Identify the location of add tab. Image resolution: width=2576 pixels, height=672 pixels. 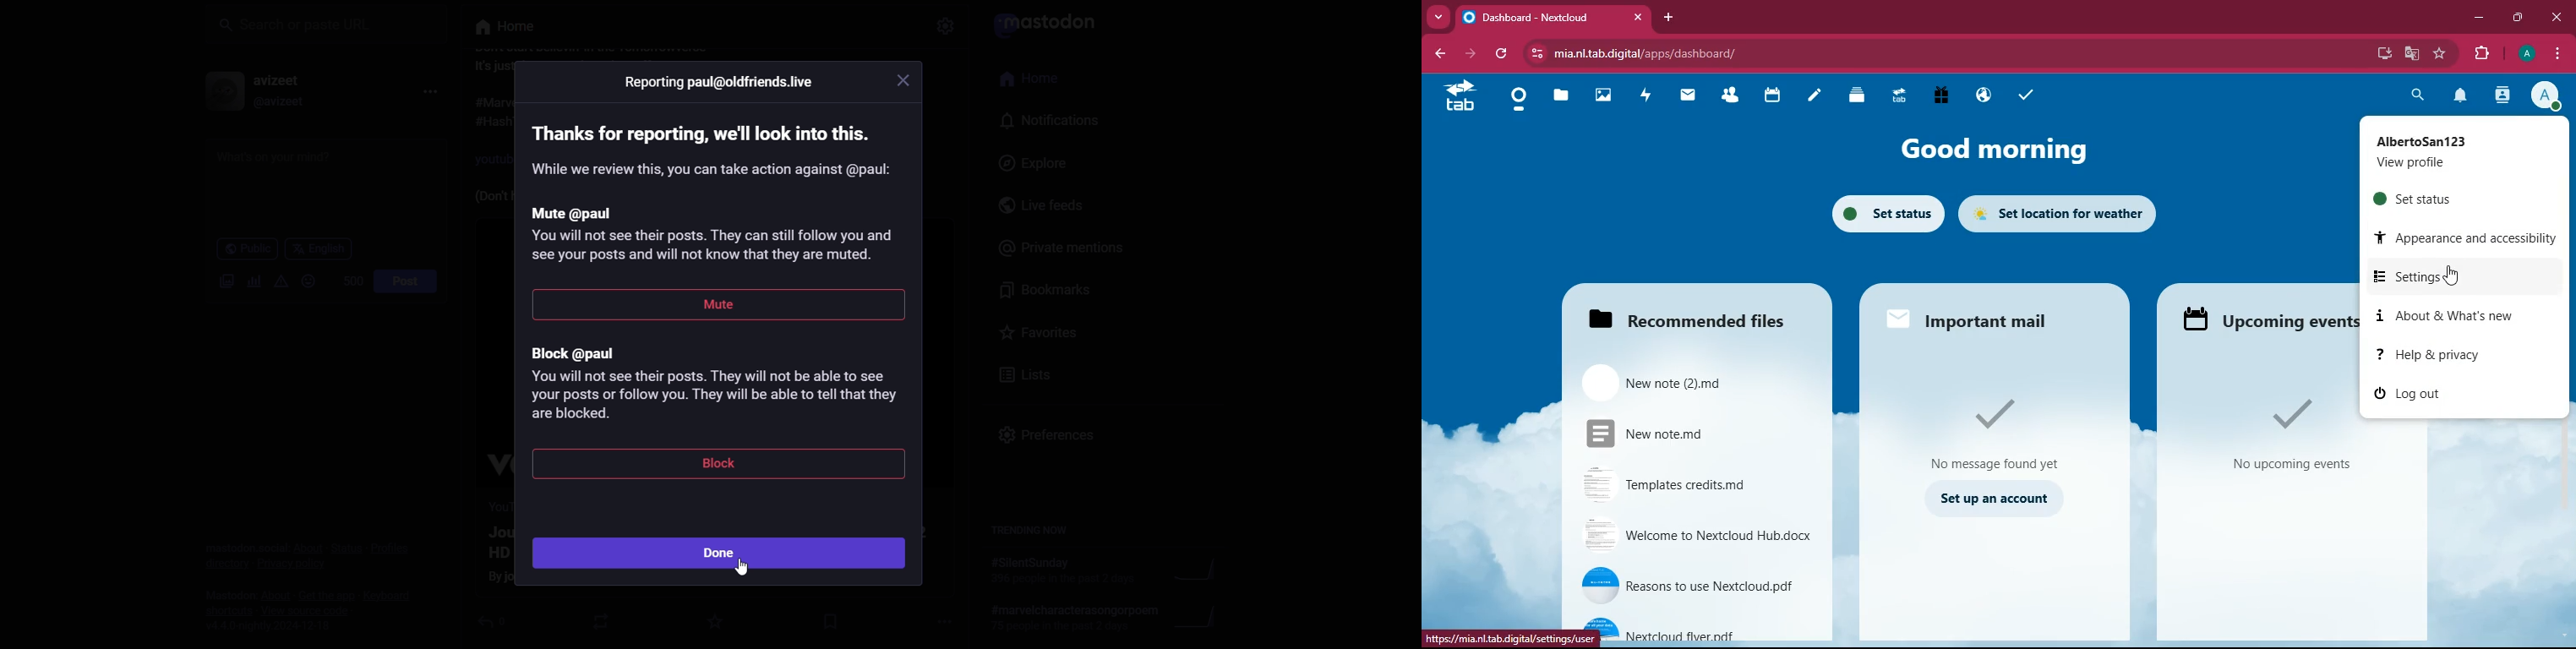
(1667, 17).